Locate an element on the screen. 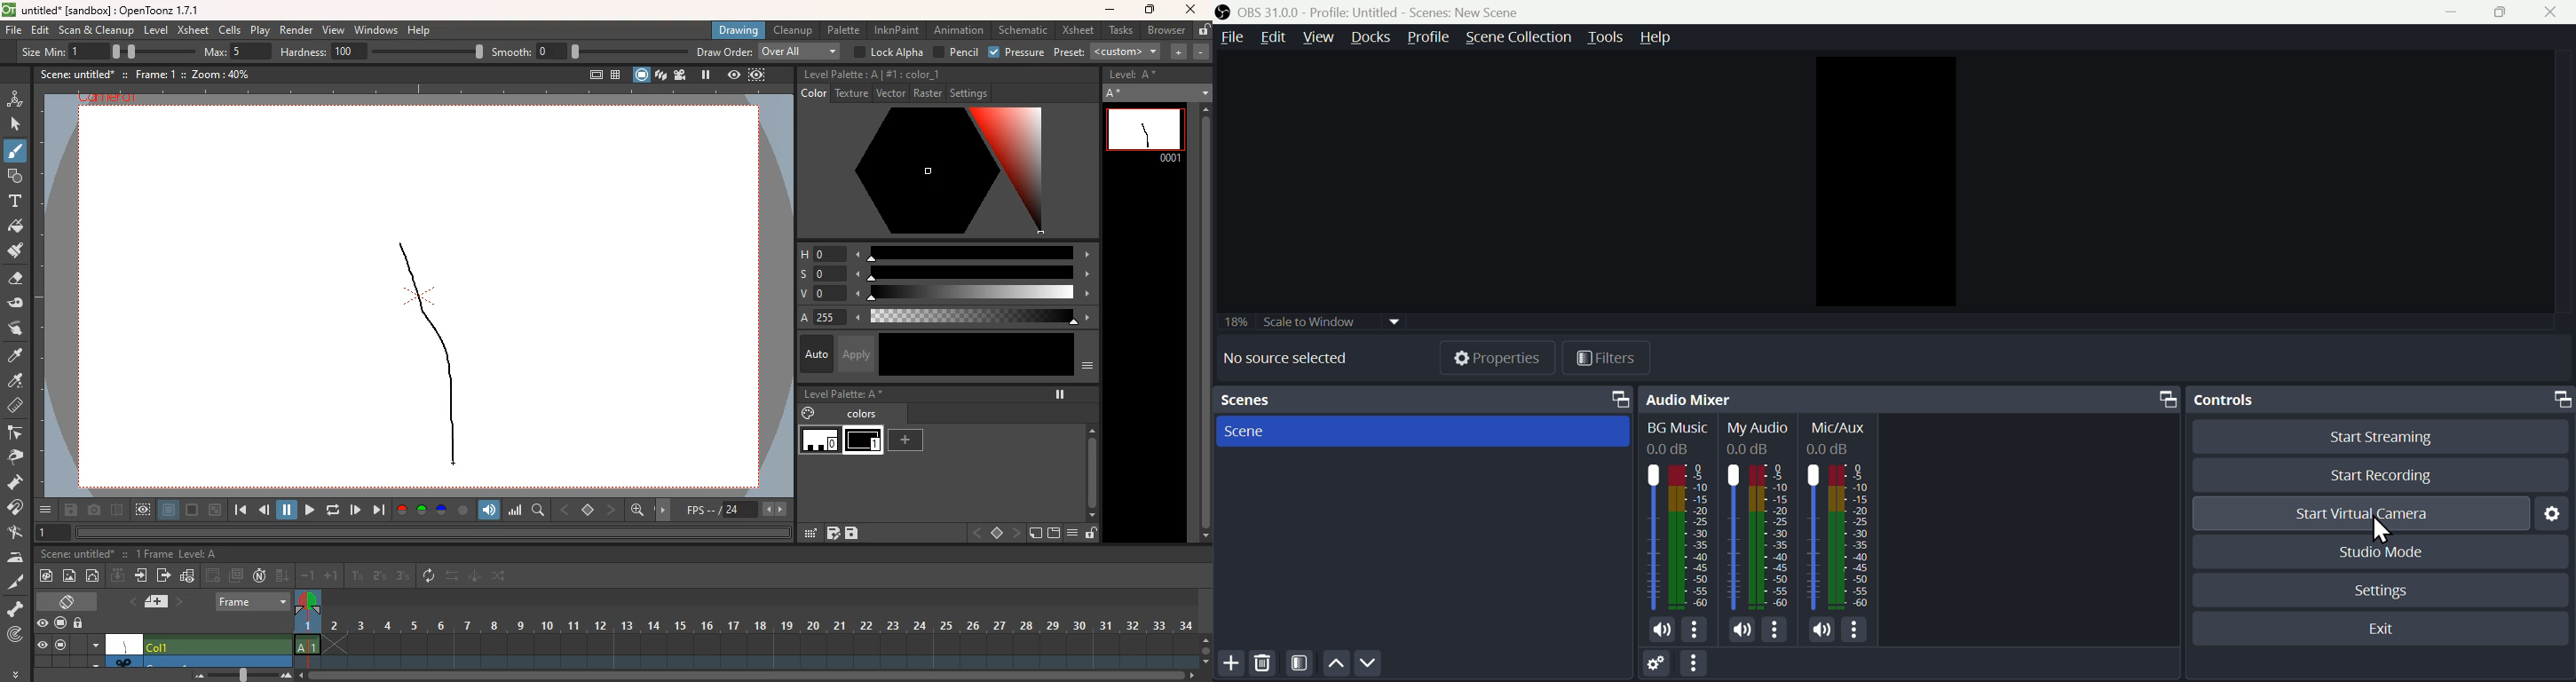 The width and height of the screenshot is (2576, 700). Scale to window is located at coordinates (1319, 320).